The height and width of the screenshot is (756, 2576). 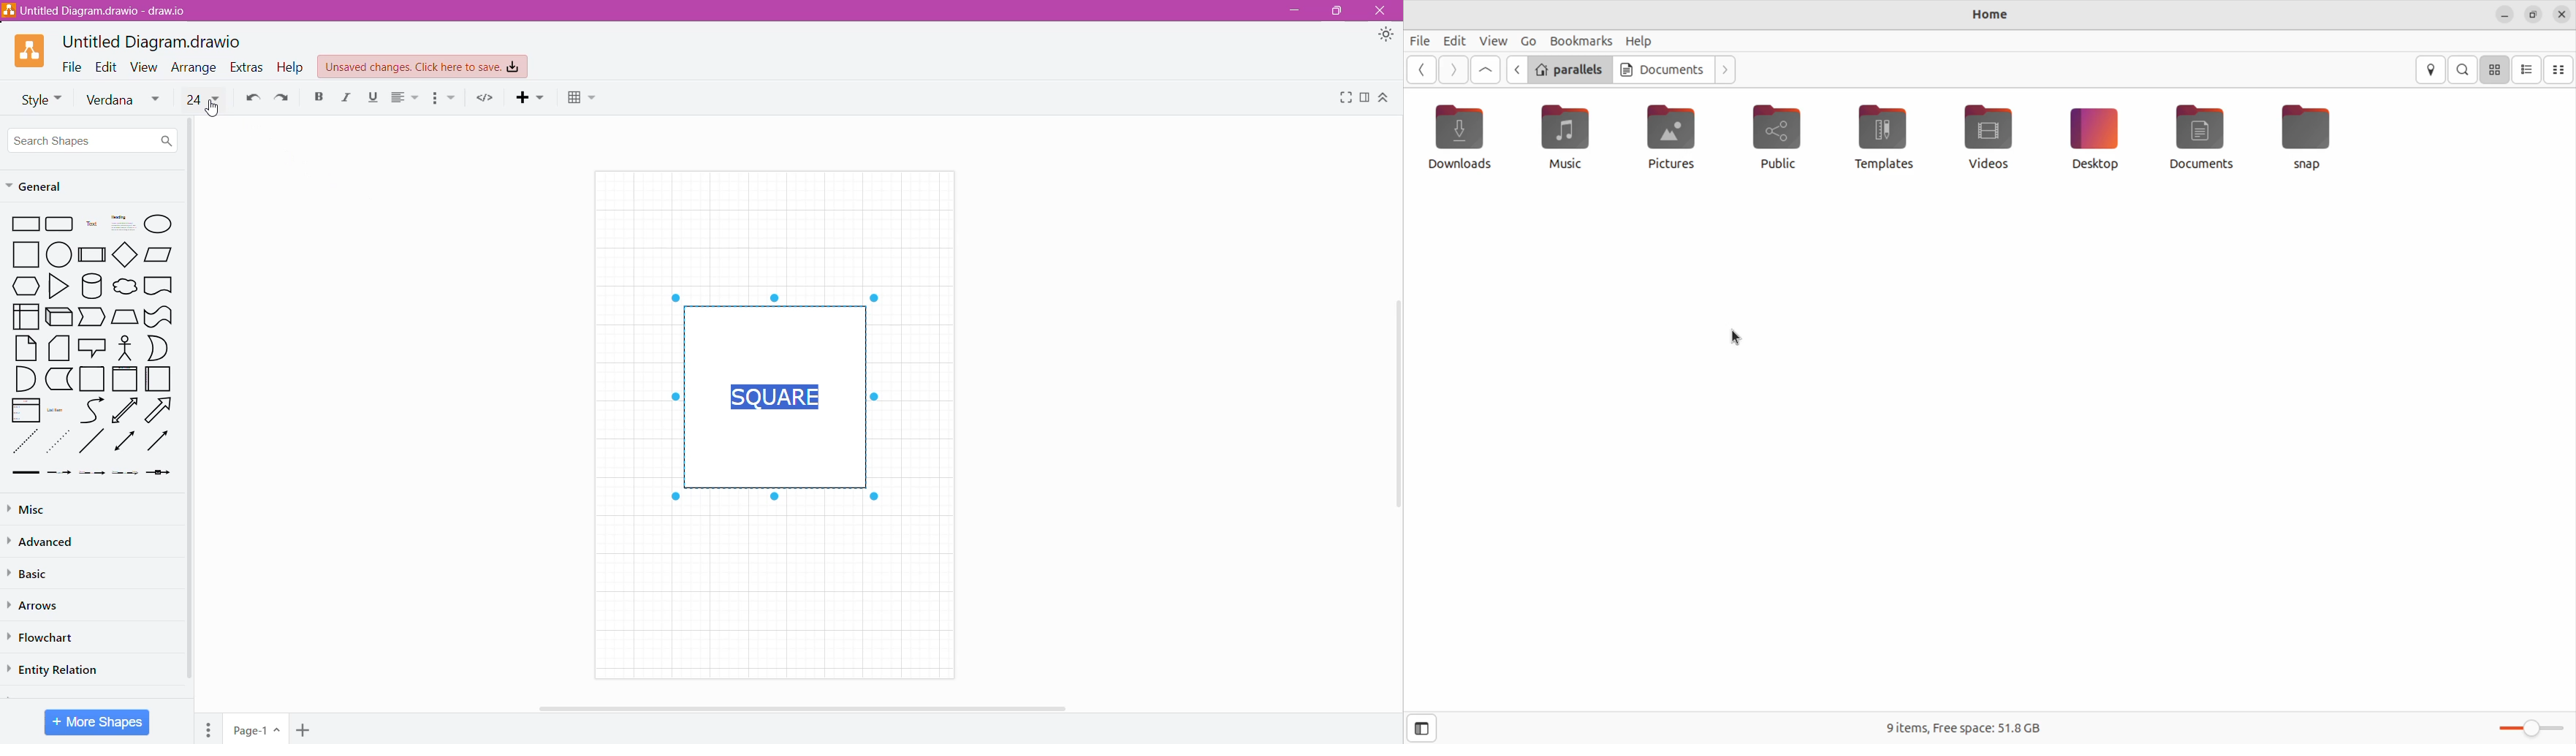 I want to click on Thin Arrow, so click(x=93, y=475).